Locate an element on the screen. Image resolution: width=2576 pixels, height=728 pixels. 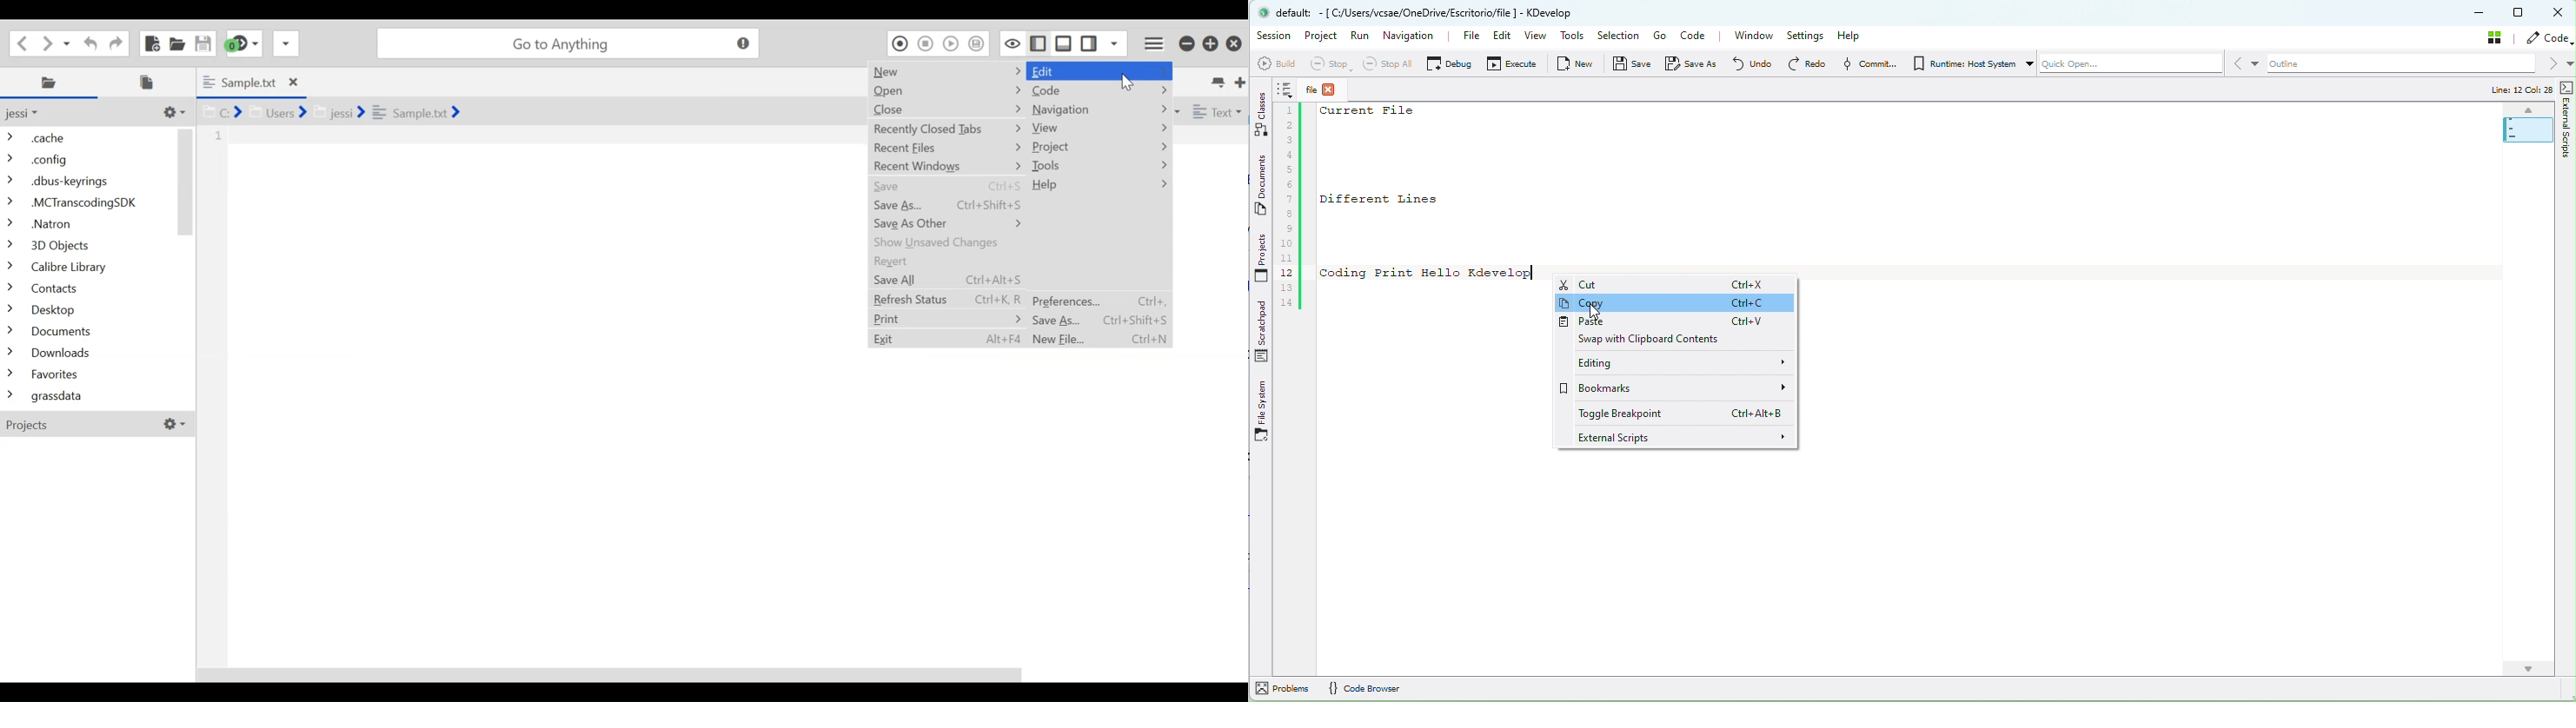
Refresh Status is located at coordinates (947, 298).